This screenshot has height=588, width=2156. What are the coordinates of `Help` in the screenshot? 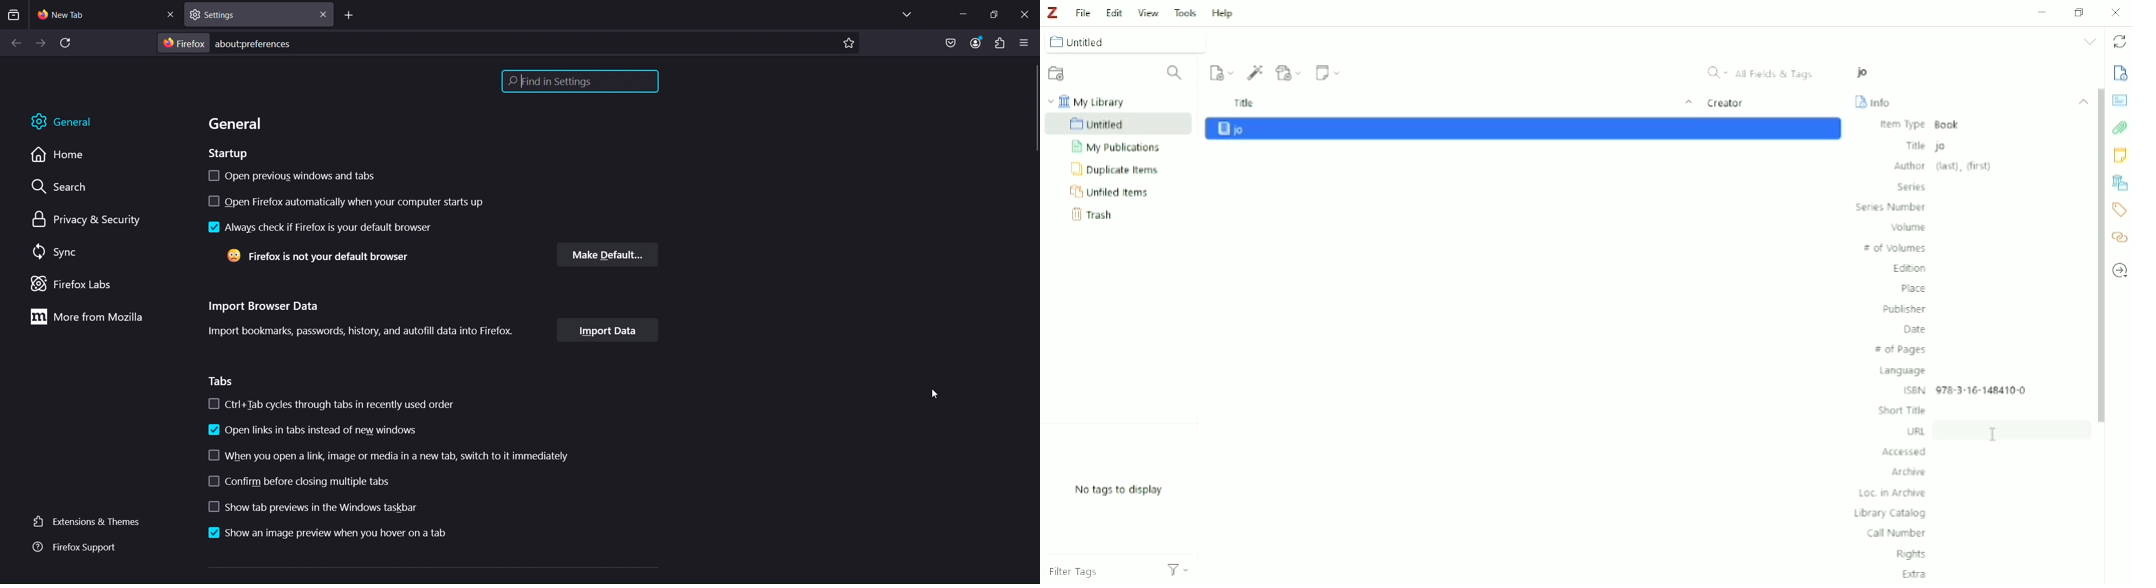 It's located at (1224, 14).